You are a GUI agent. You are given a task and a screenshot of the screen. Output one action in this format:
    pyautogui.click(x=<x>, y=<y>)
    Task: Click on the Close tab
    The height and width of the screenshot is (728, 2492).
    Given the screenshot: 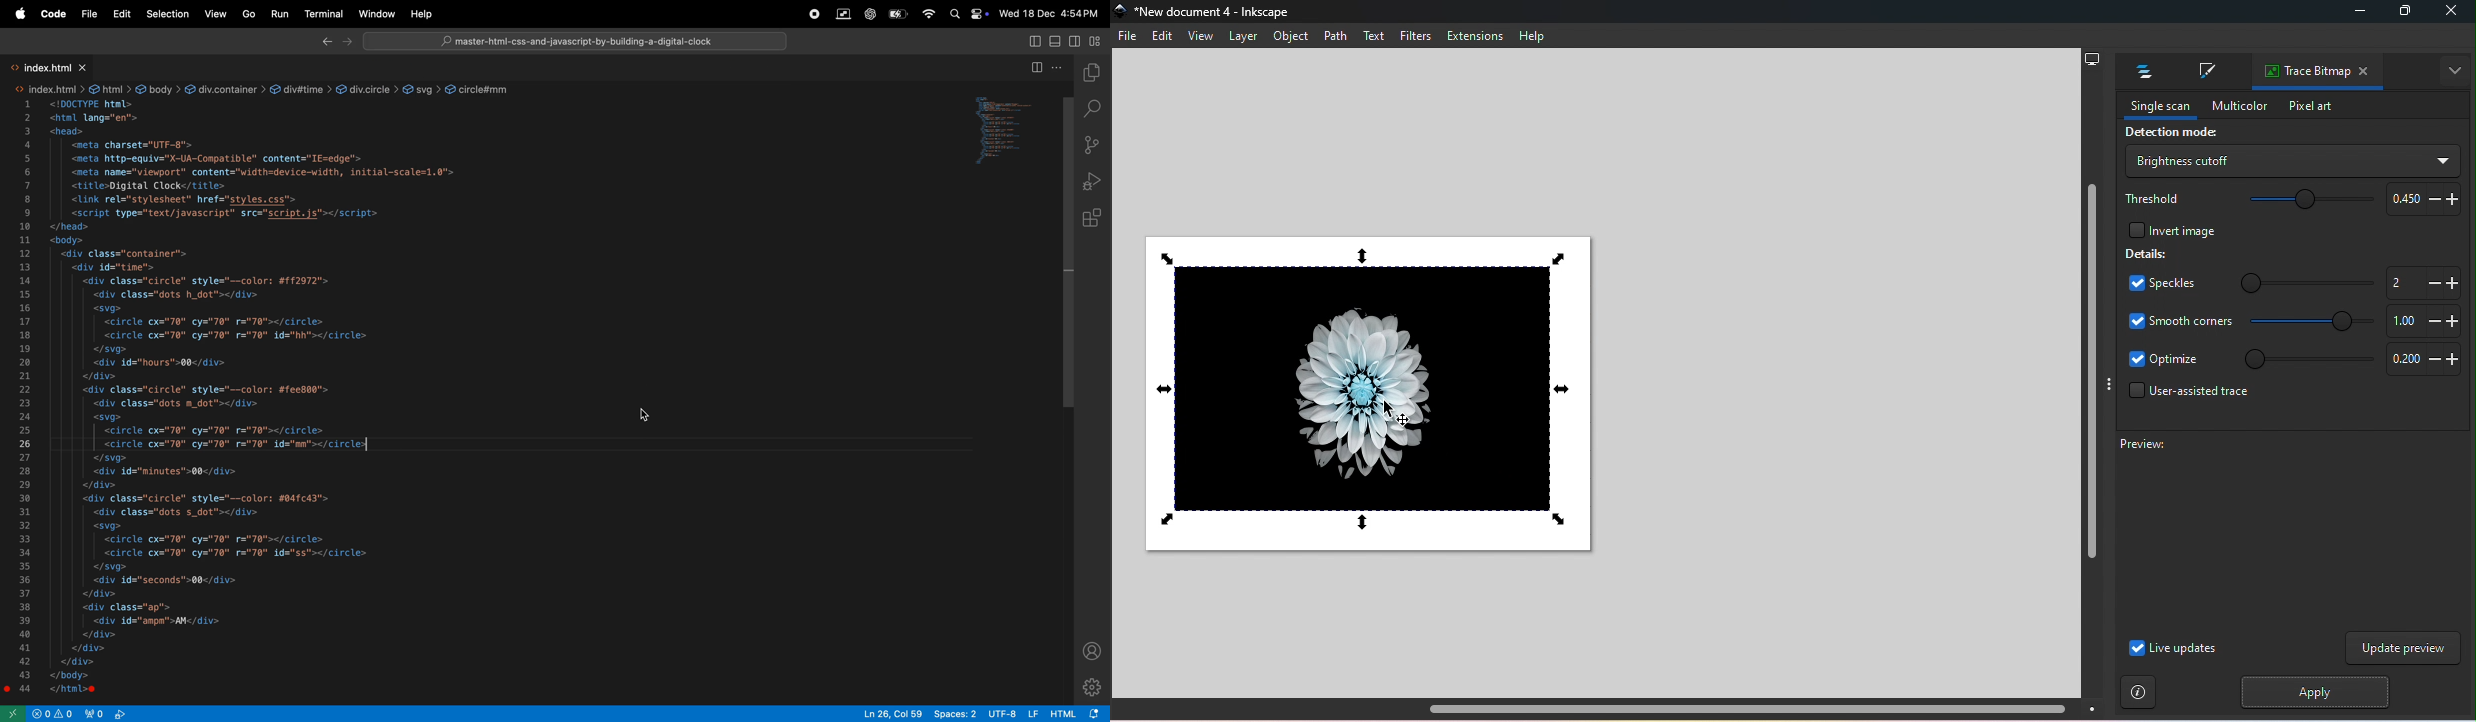 What is the action you would take?
    pyautogui.click(x=2364, y=72)
    